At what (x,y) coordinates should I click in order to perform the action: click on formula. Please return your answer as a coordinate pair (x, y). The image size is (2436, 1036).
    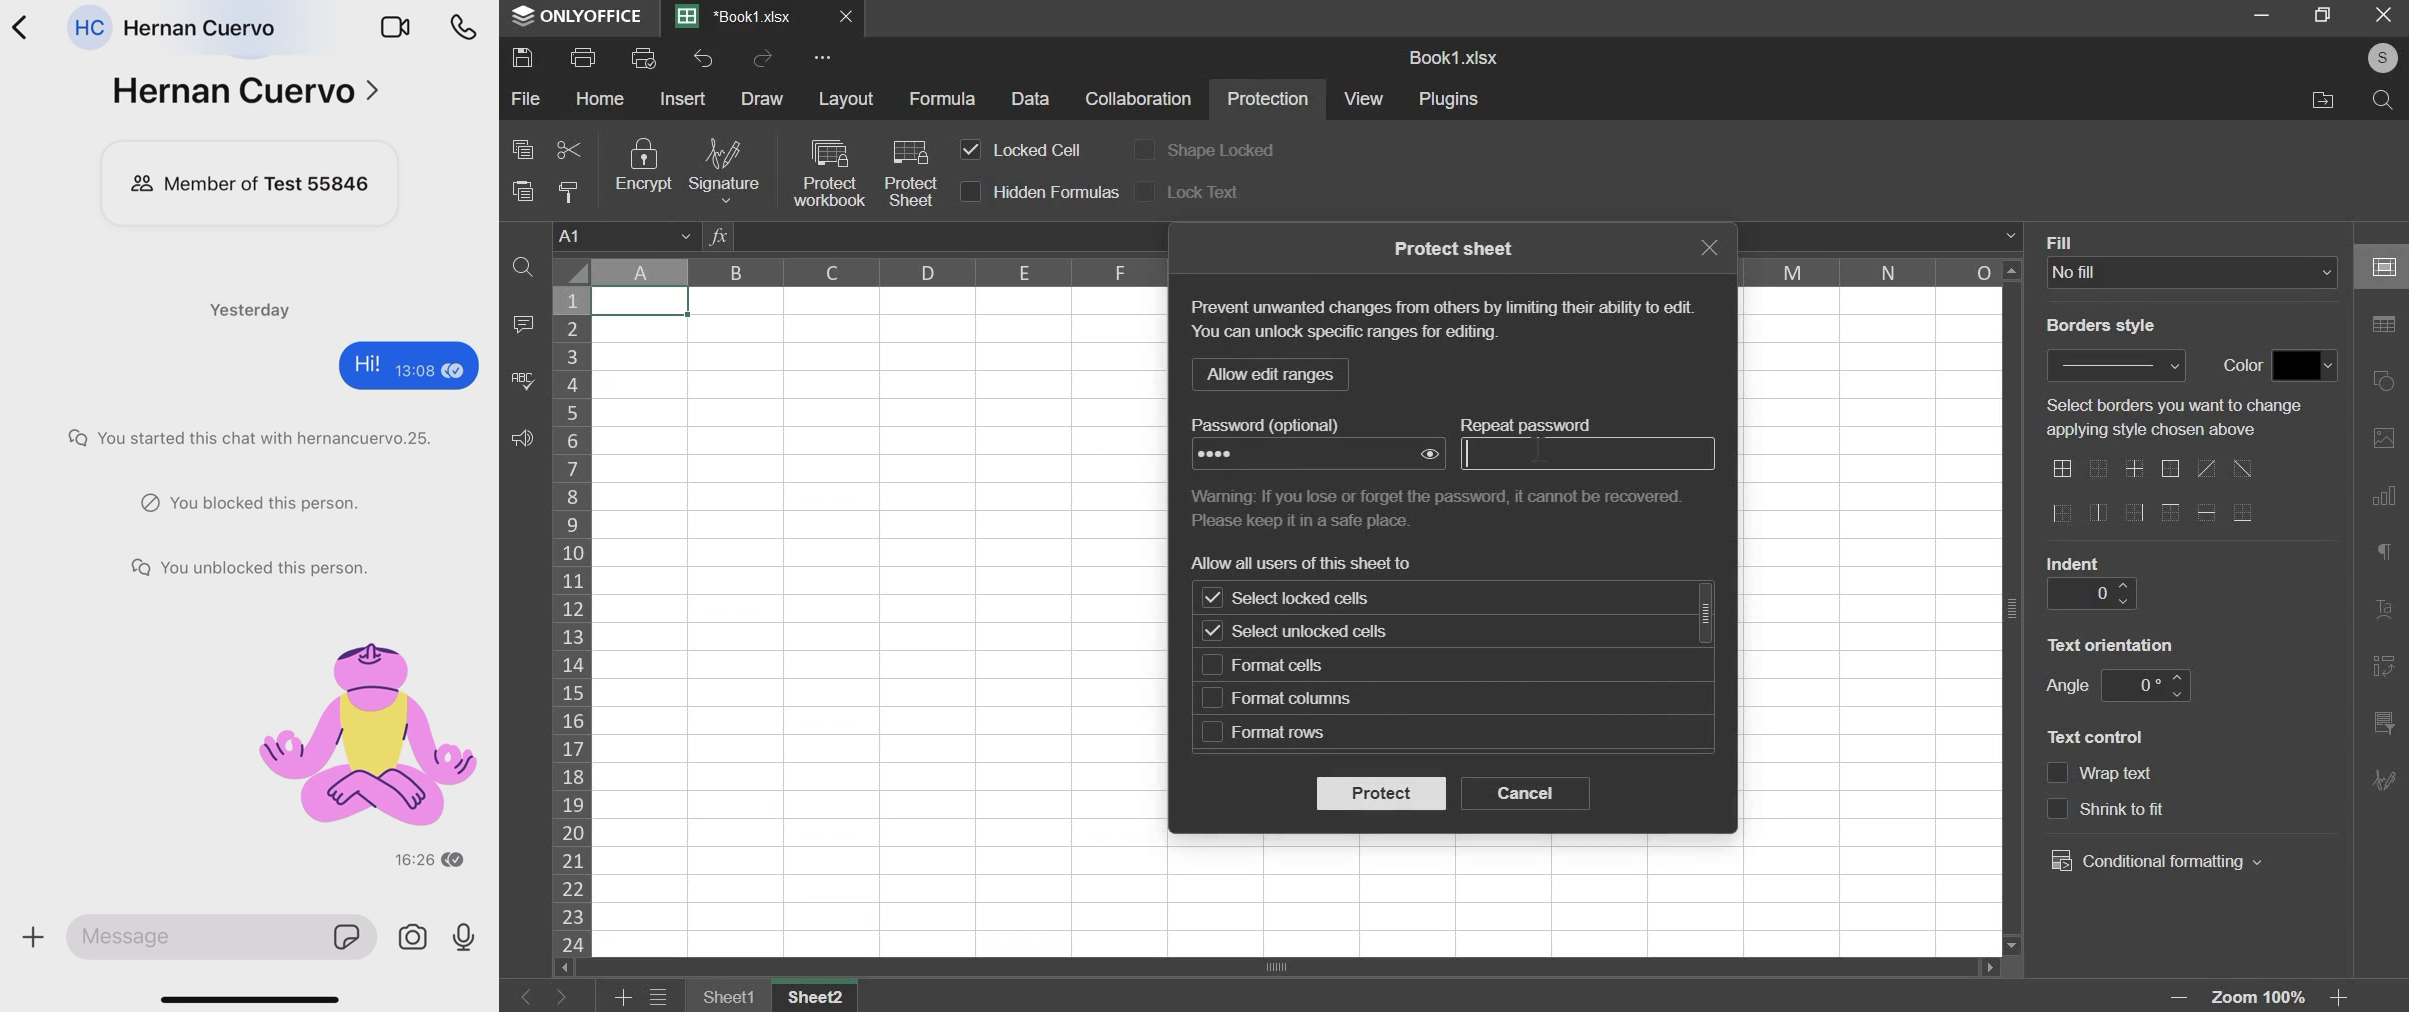
    Looking at the image, I should click on (942, 99).